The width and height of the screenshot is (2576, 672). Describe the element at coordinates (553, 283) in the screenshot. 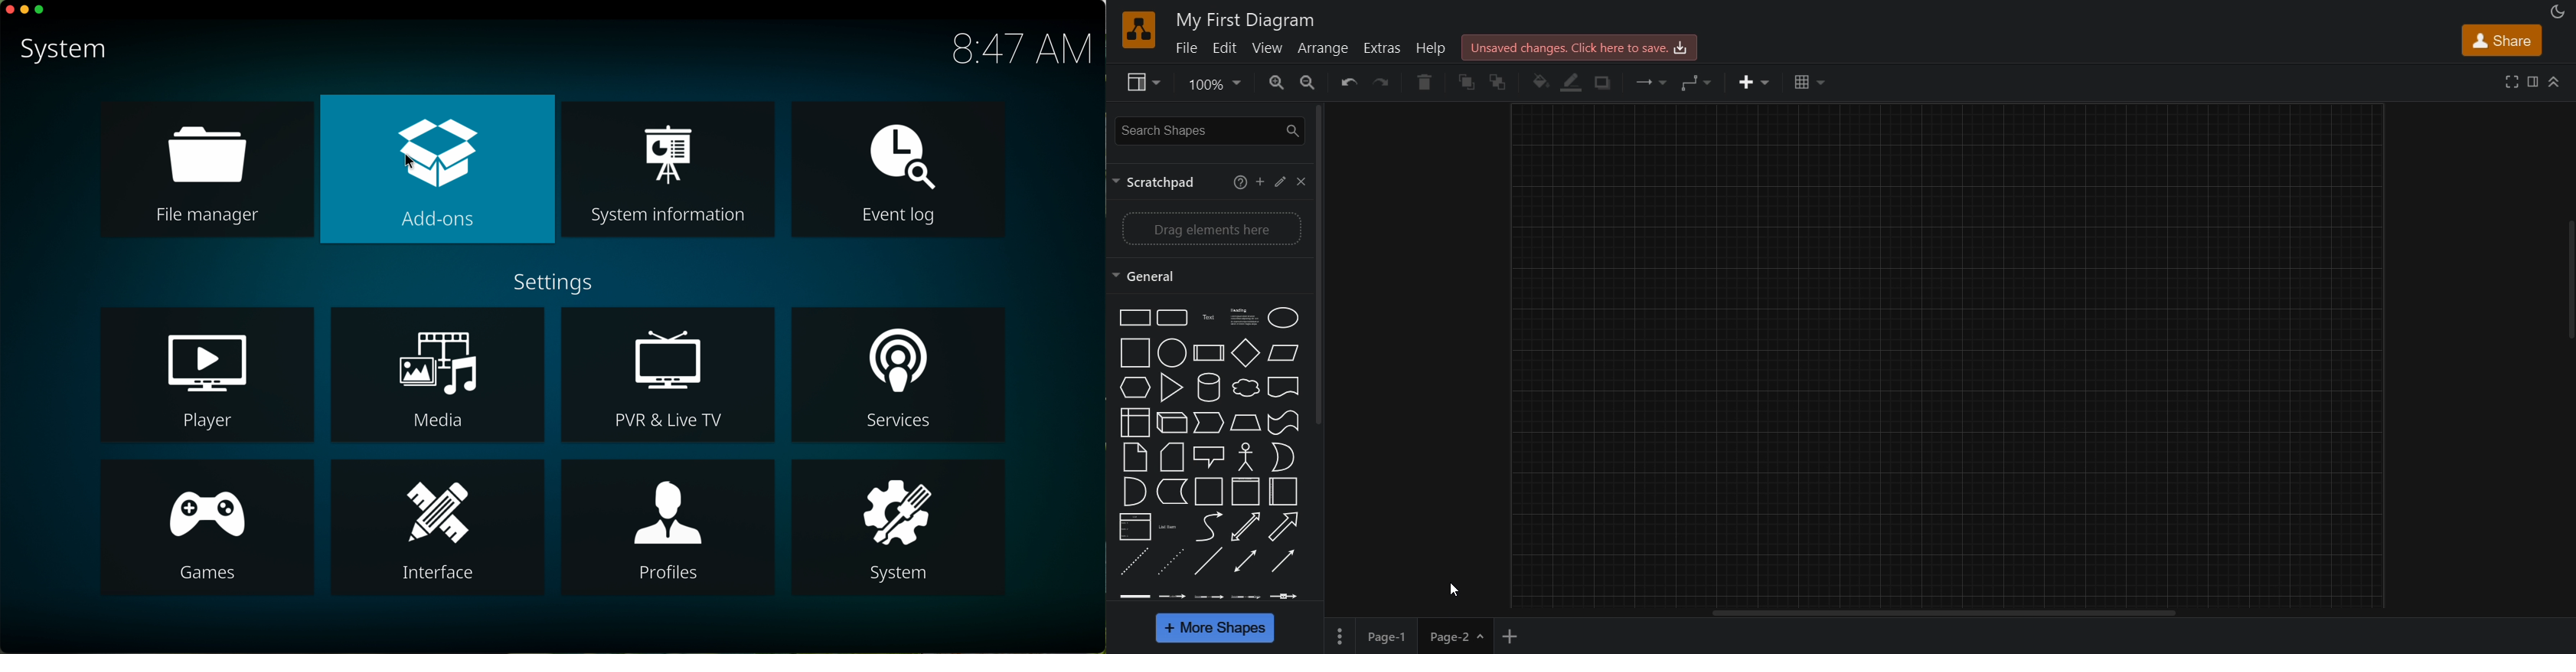

I see `settings` at that location.